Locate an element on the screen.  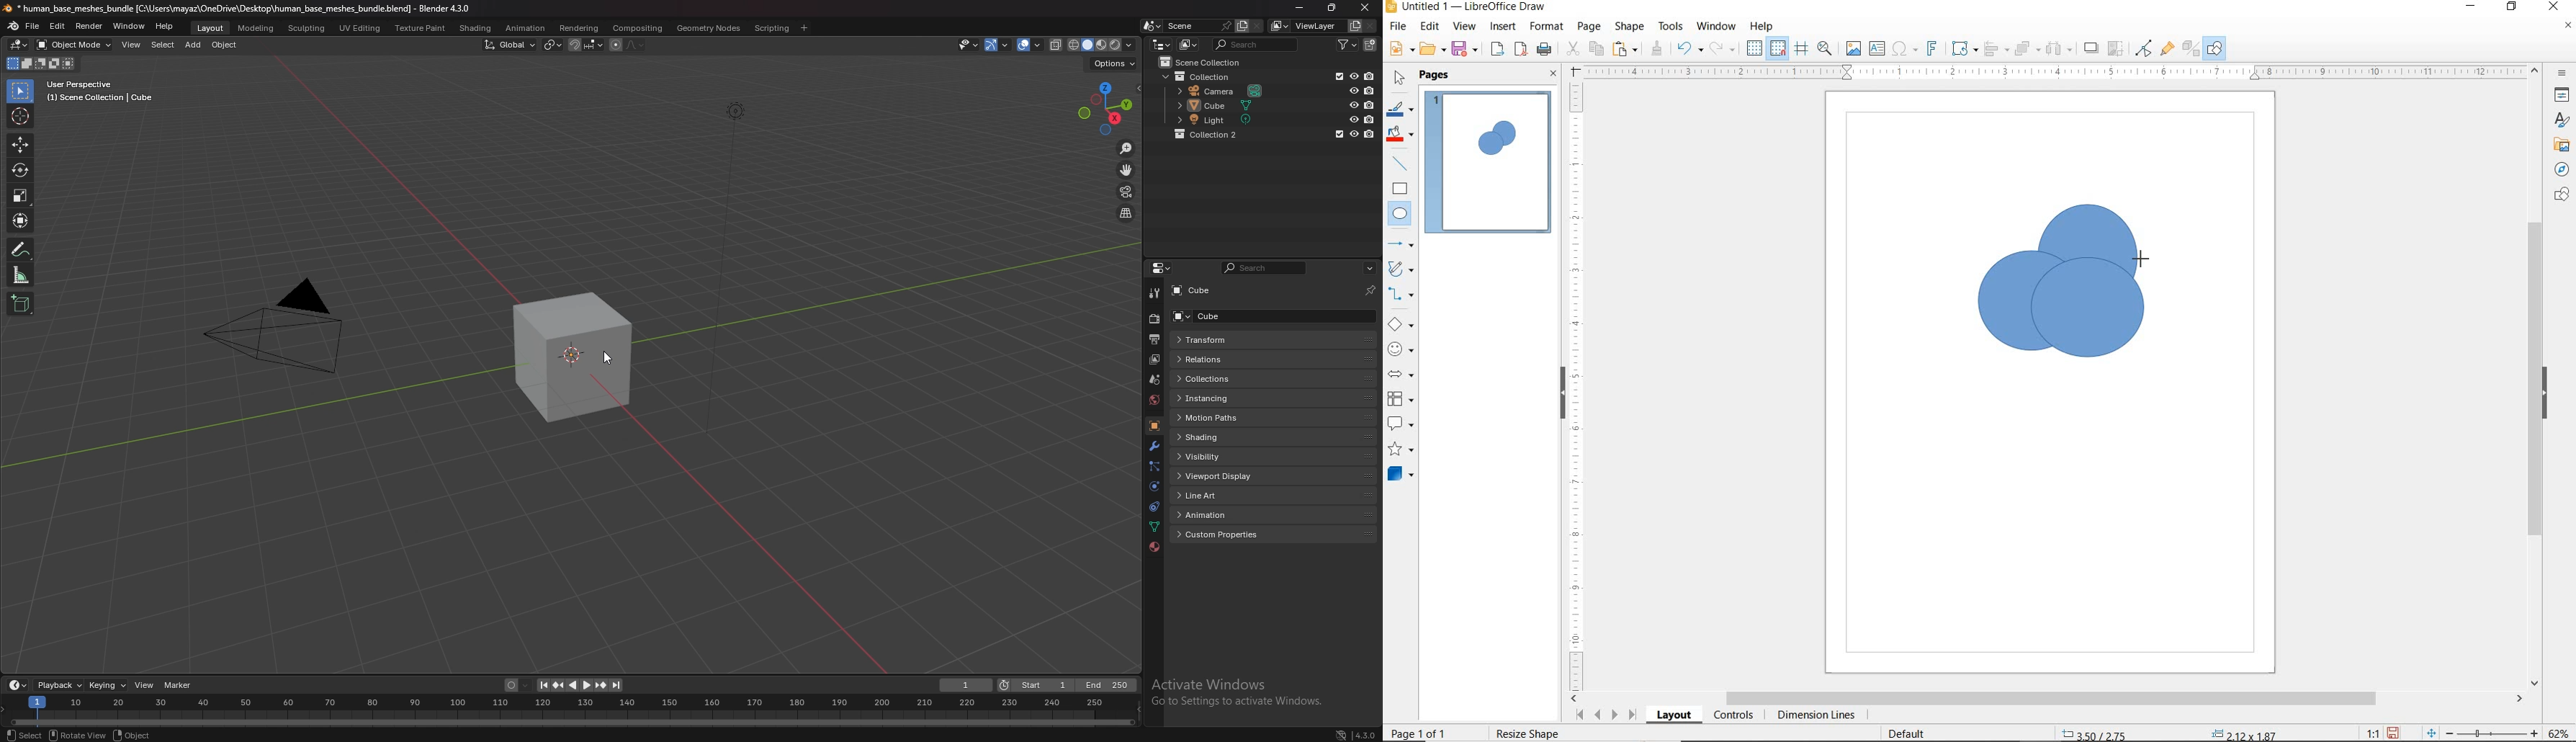
DISPLAY GRID is located at coordinates (1756, 48).